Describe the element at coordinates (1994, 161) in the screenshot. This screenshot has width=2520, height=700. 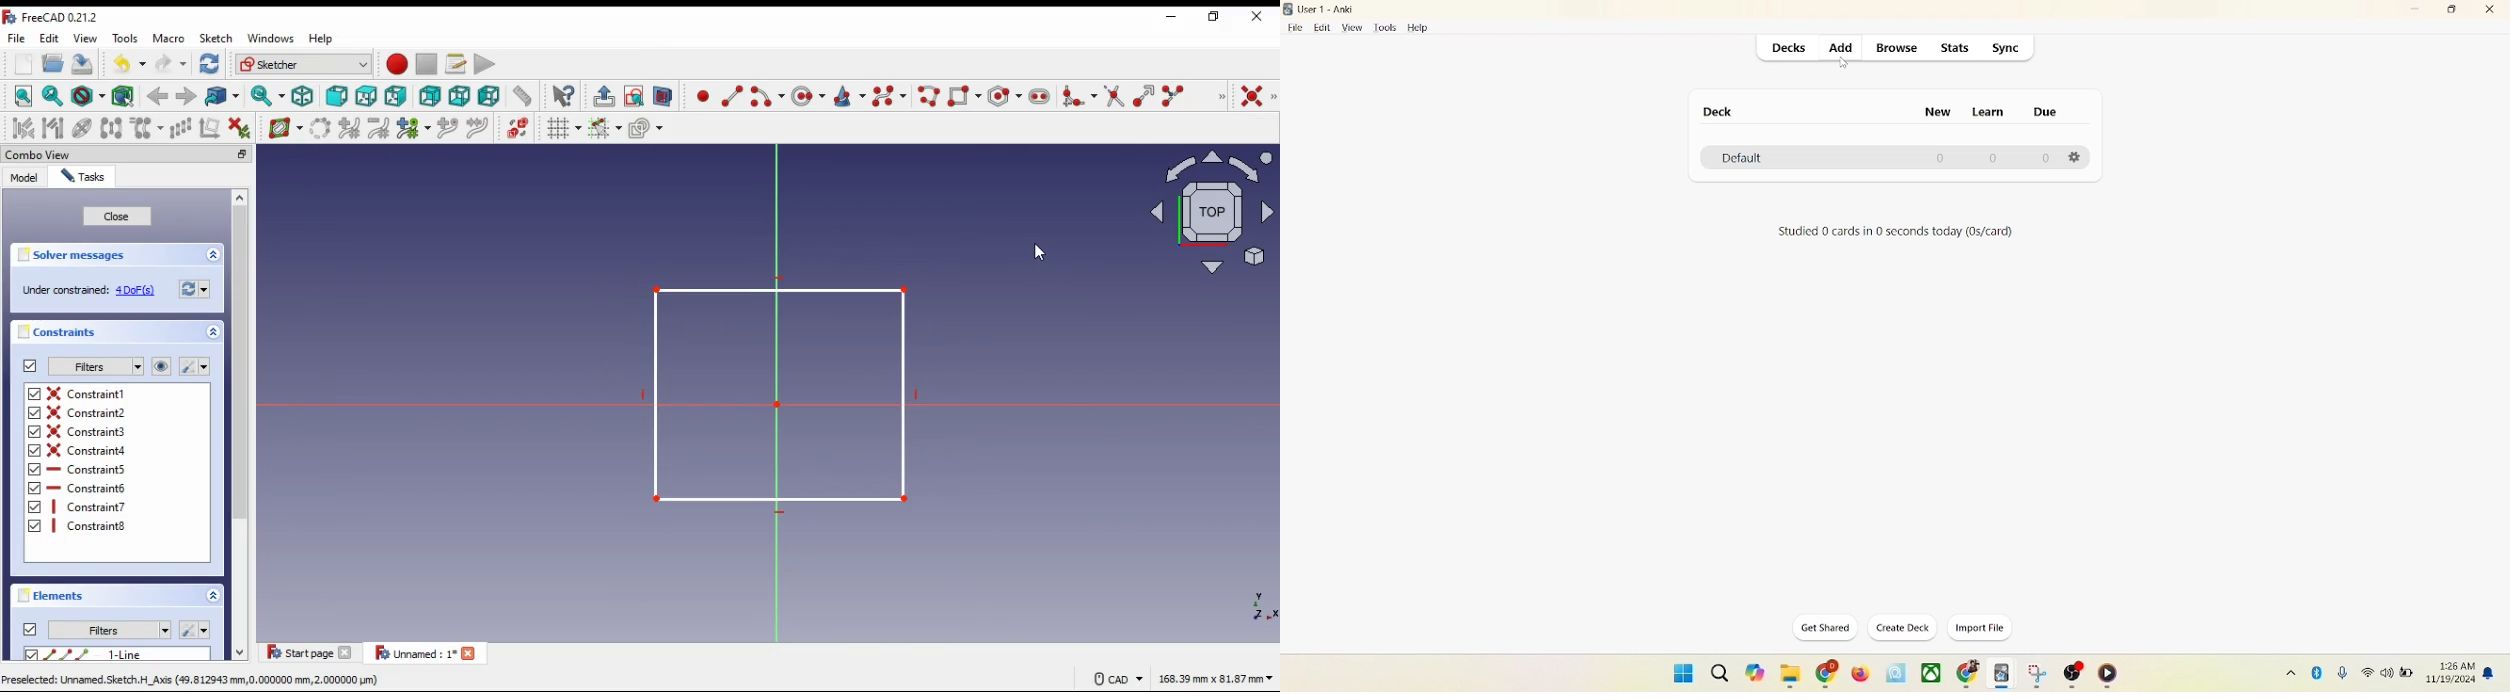
I see `` at that location.